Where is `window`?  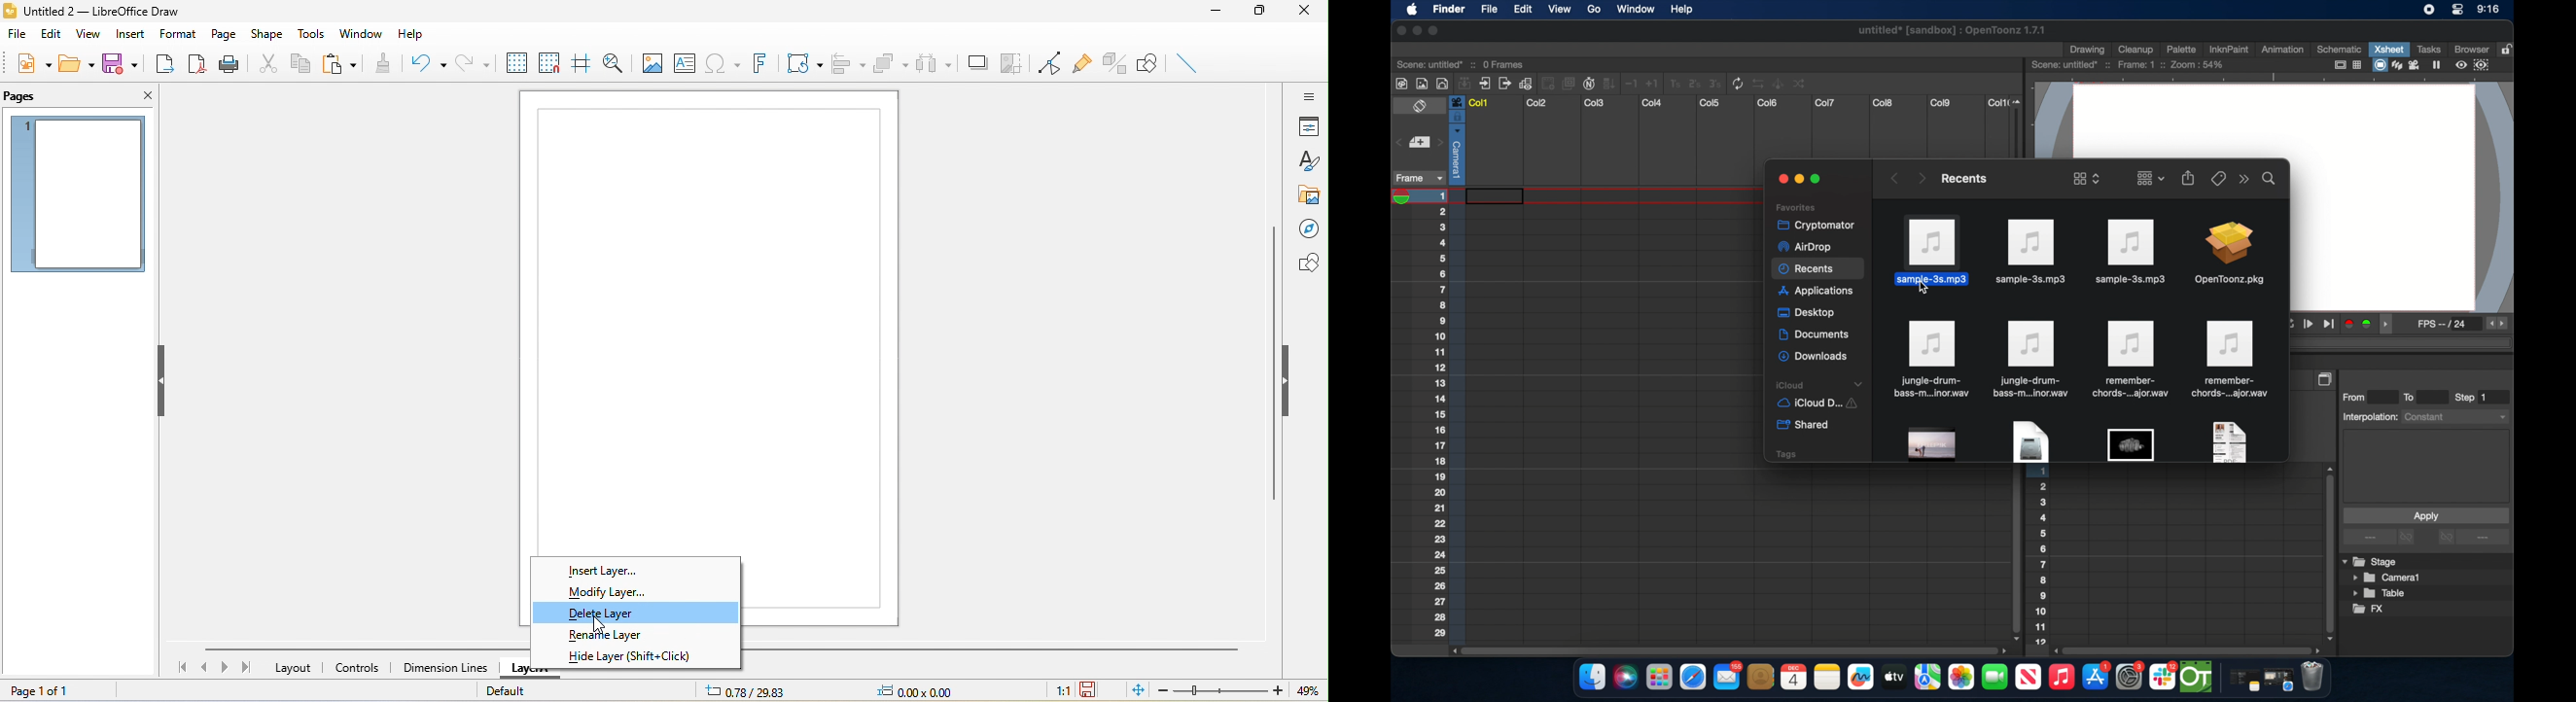 window is located at coordinates (363, 33).